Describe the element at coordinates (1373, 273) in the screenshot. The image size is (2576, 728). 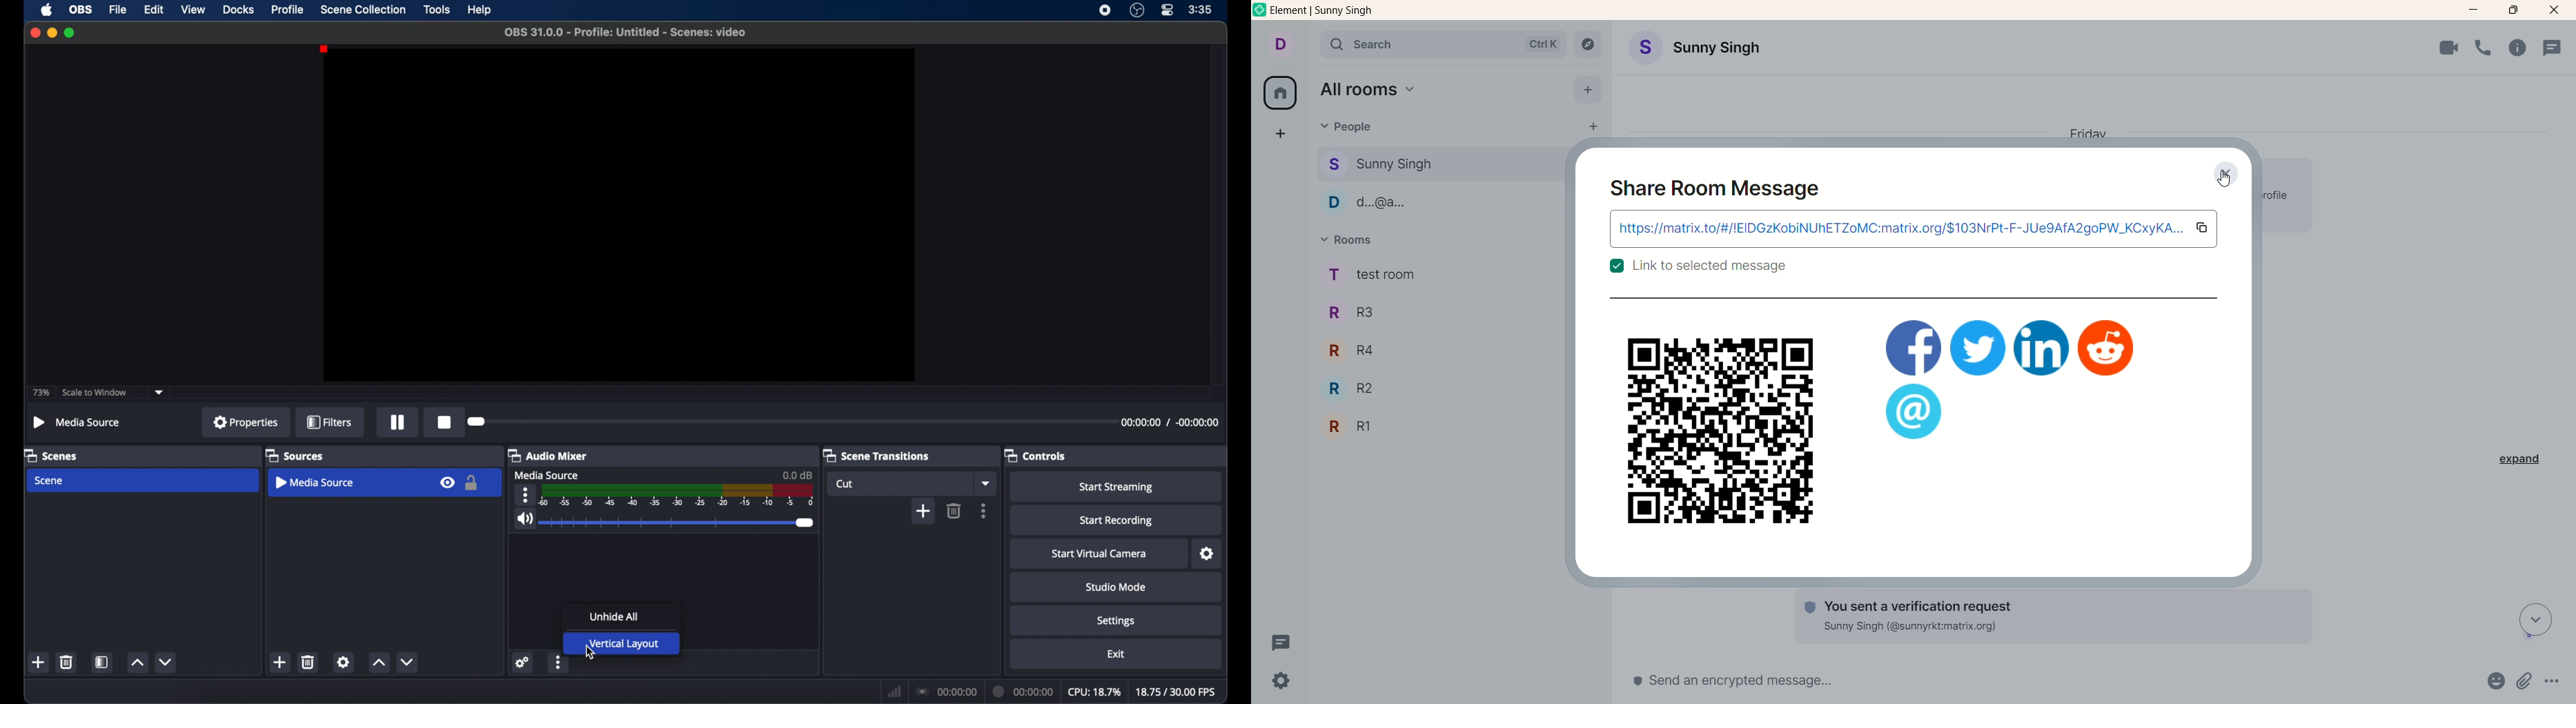
I see `rooms` at that location.